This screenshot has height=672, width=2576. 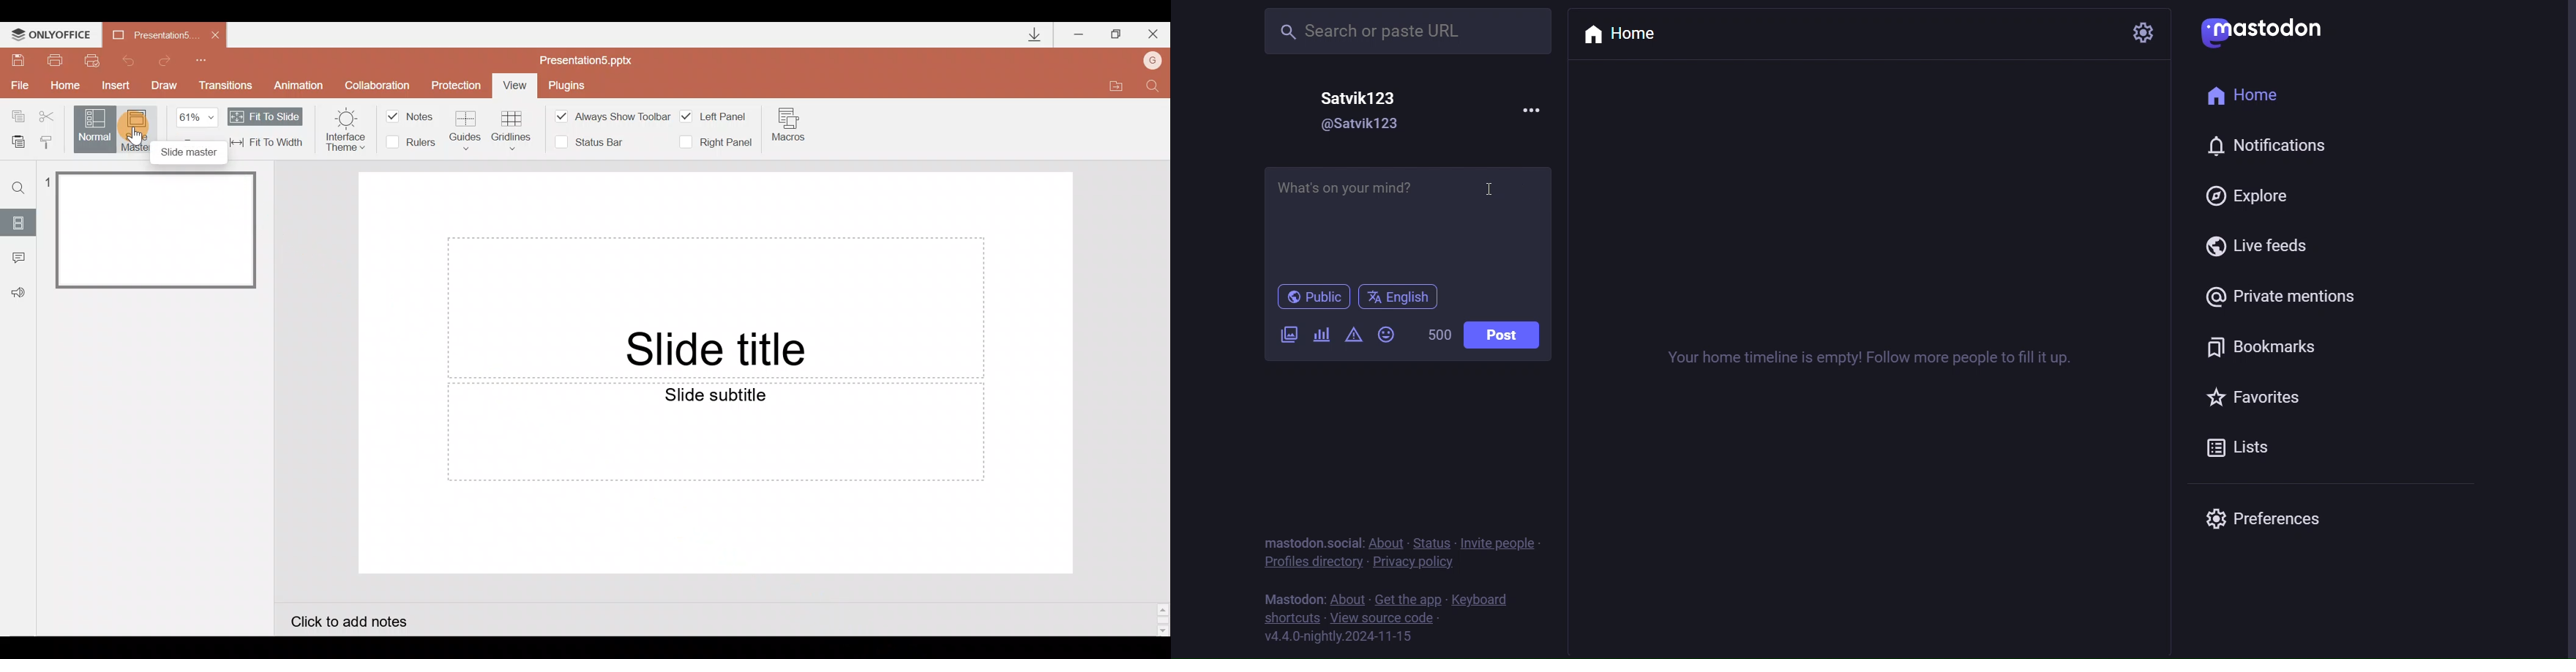 What do you see at coordinates (1407, 223) in the screenshot?
I see `writing space` at bounding box center [1407, 223].